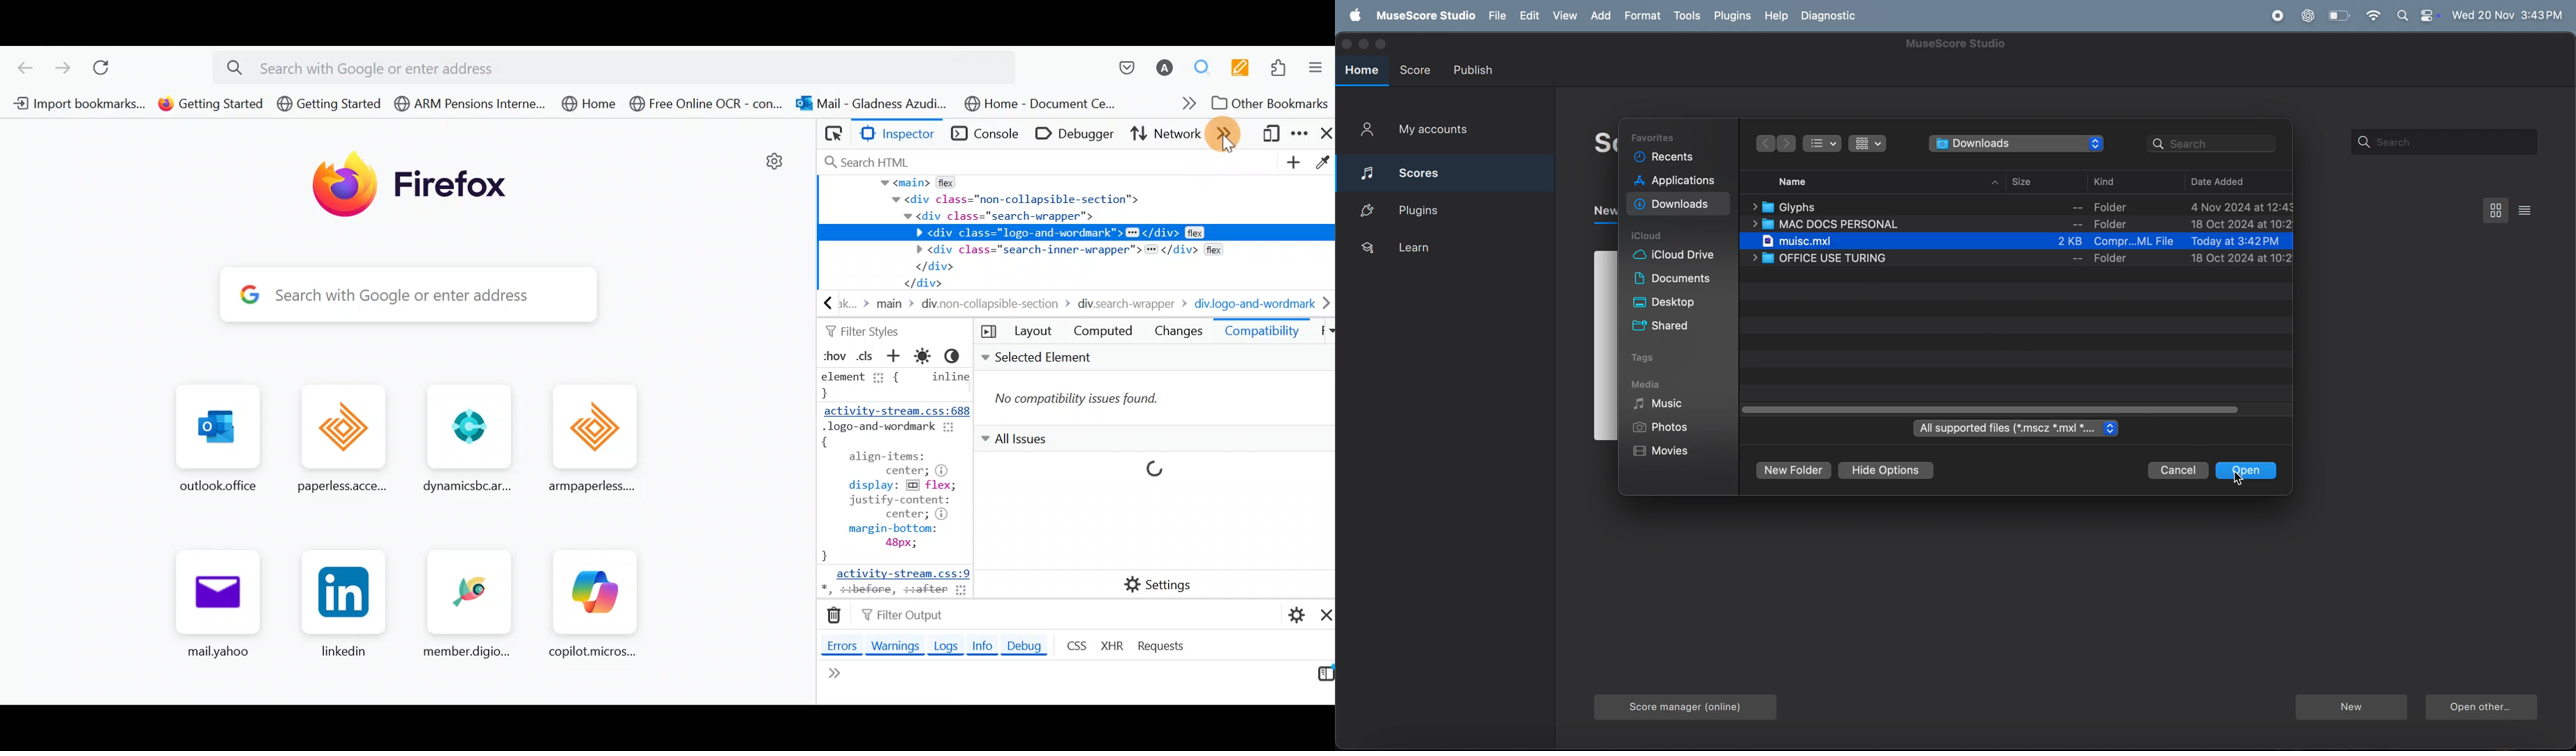 The height and width of the screenshot is (756, 2576). I want to click on Other bookmarks, so click(1271, 105).